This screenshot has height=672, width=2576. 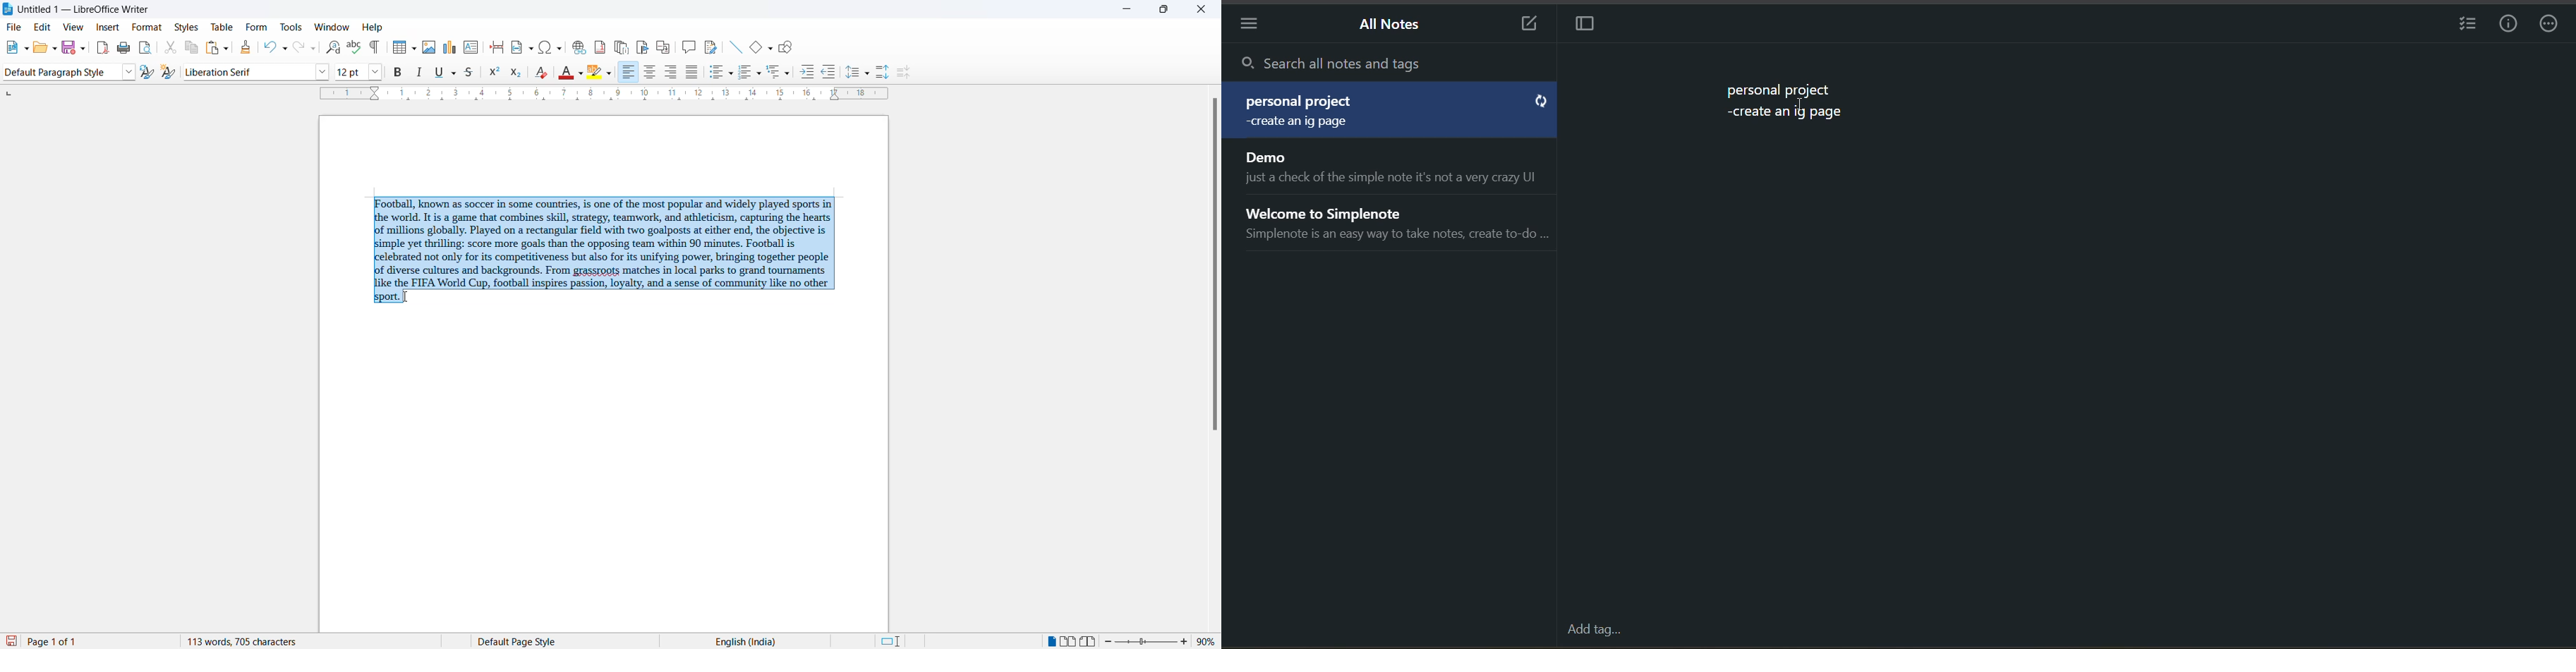 I want to click on cut, so click(x=170, y=46).